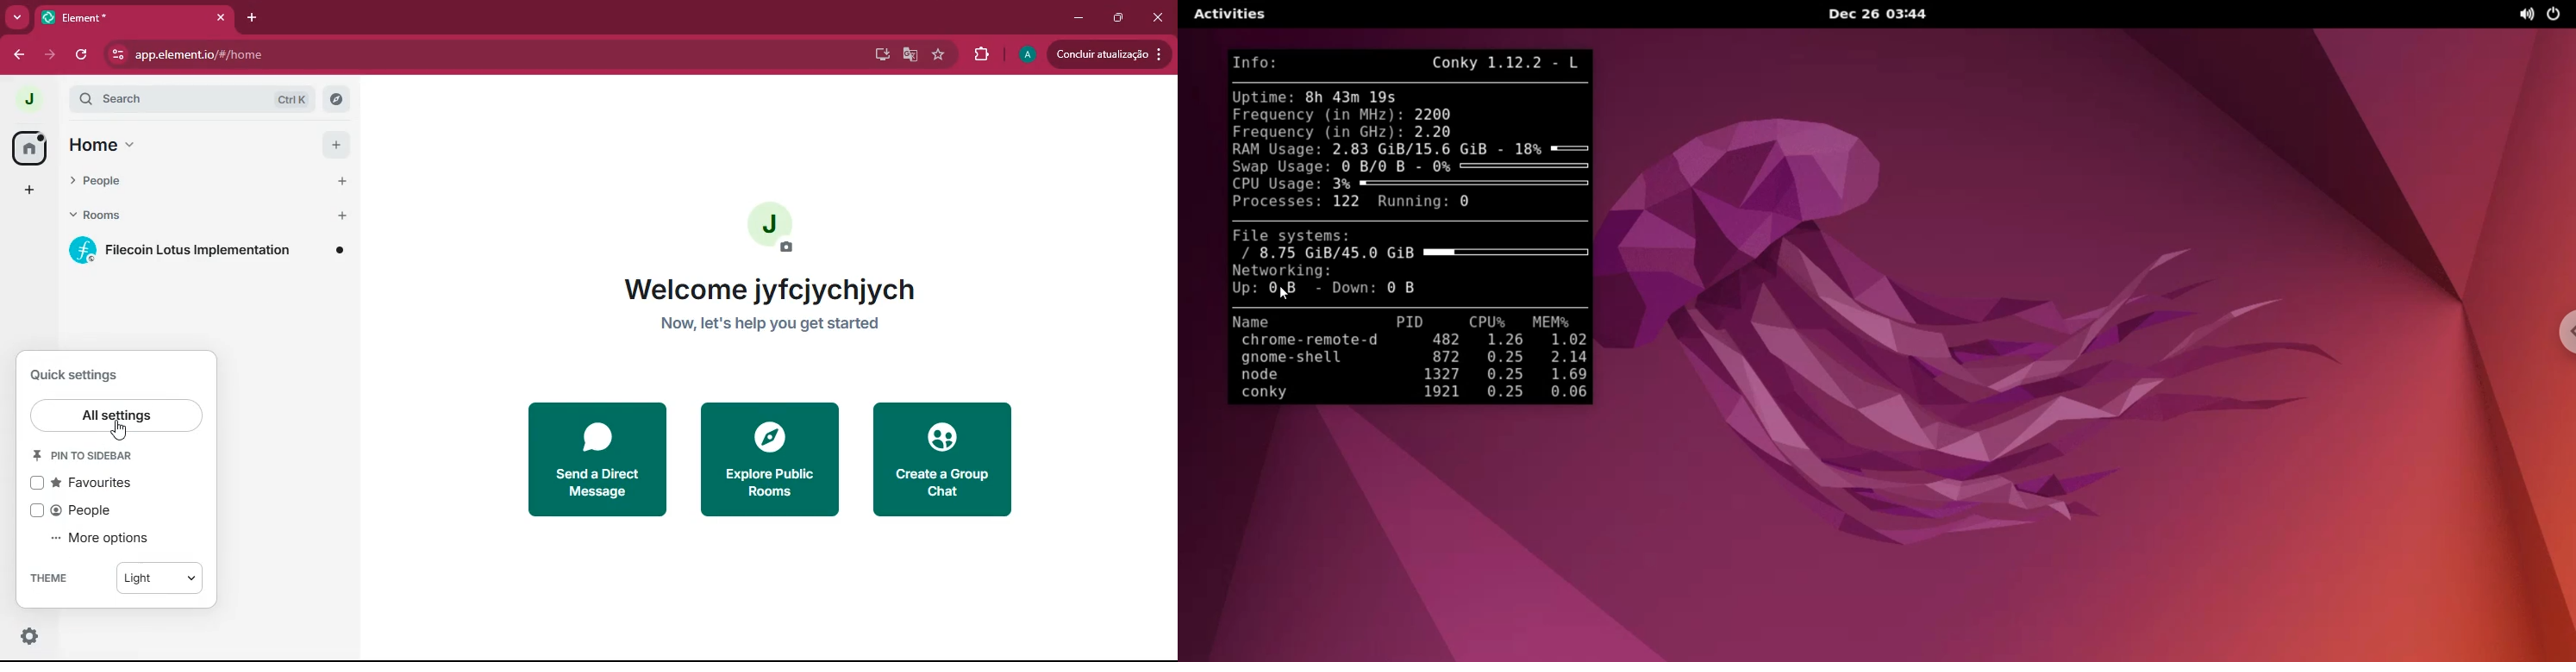 Image resolution: width=2576 pixels, height=672 pixels. Describe the element at coordinates (942, 55) in the screenshot. I see `favourite` at that location.